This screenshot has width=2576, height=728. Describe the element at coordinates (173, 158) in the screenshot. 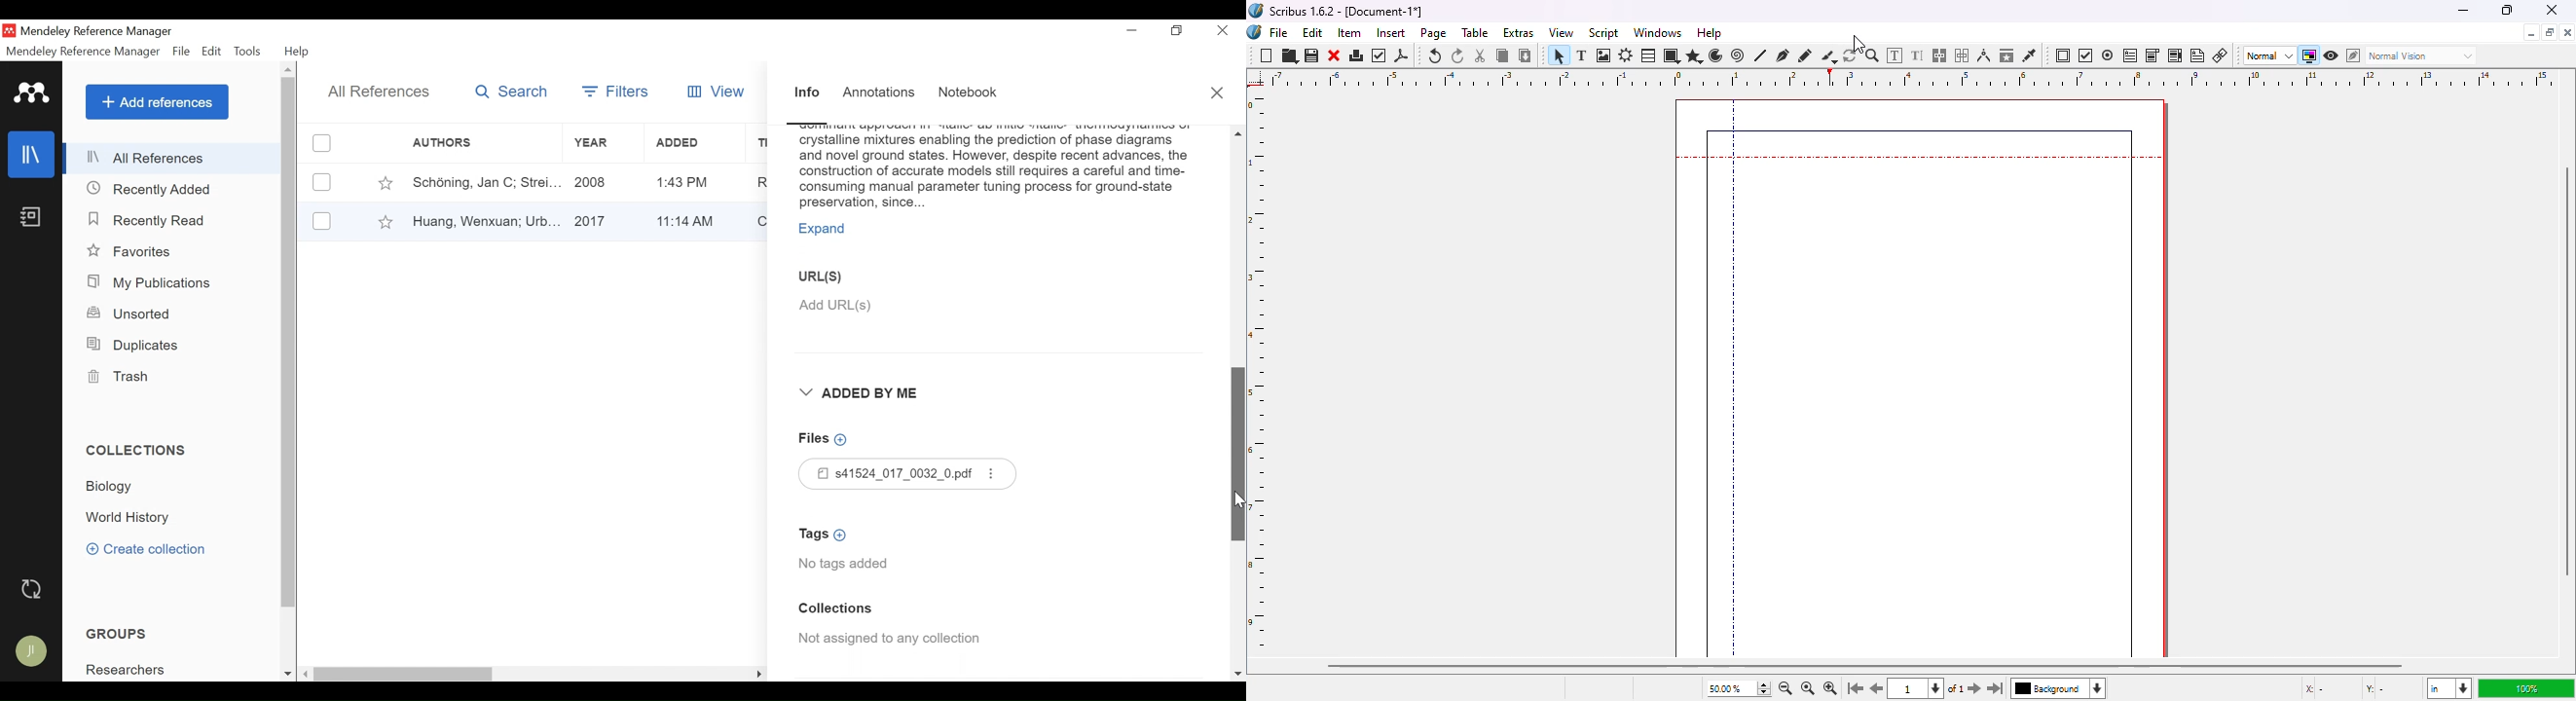

I see `All References` at that location.